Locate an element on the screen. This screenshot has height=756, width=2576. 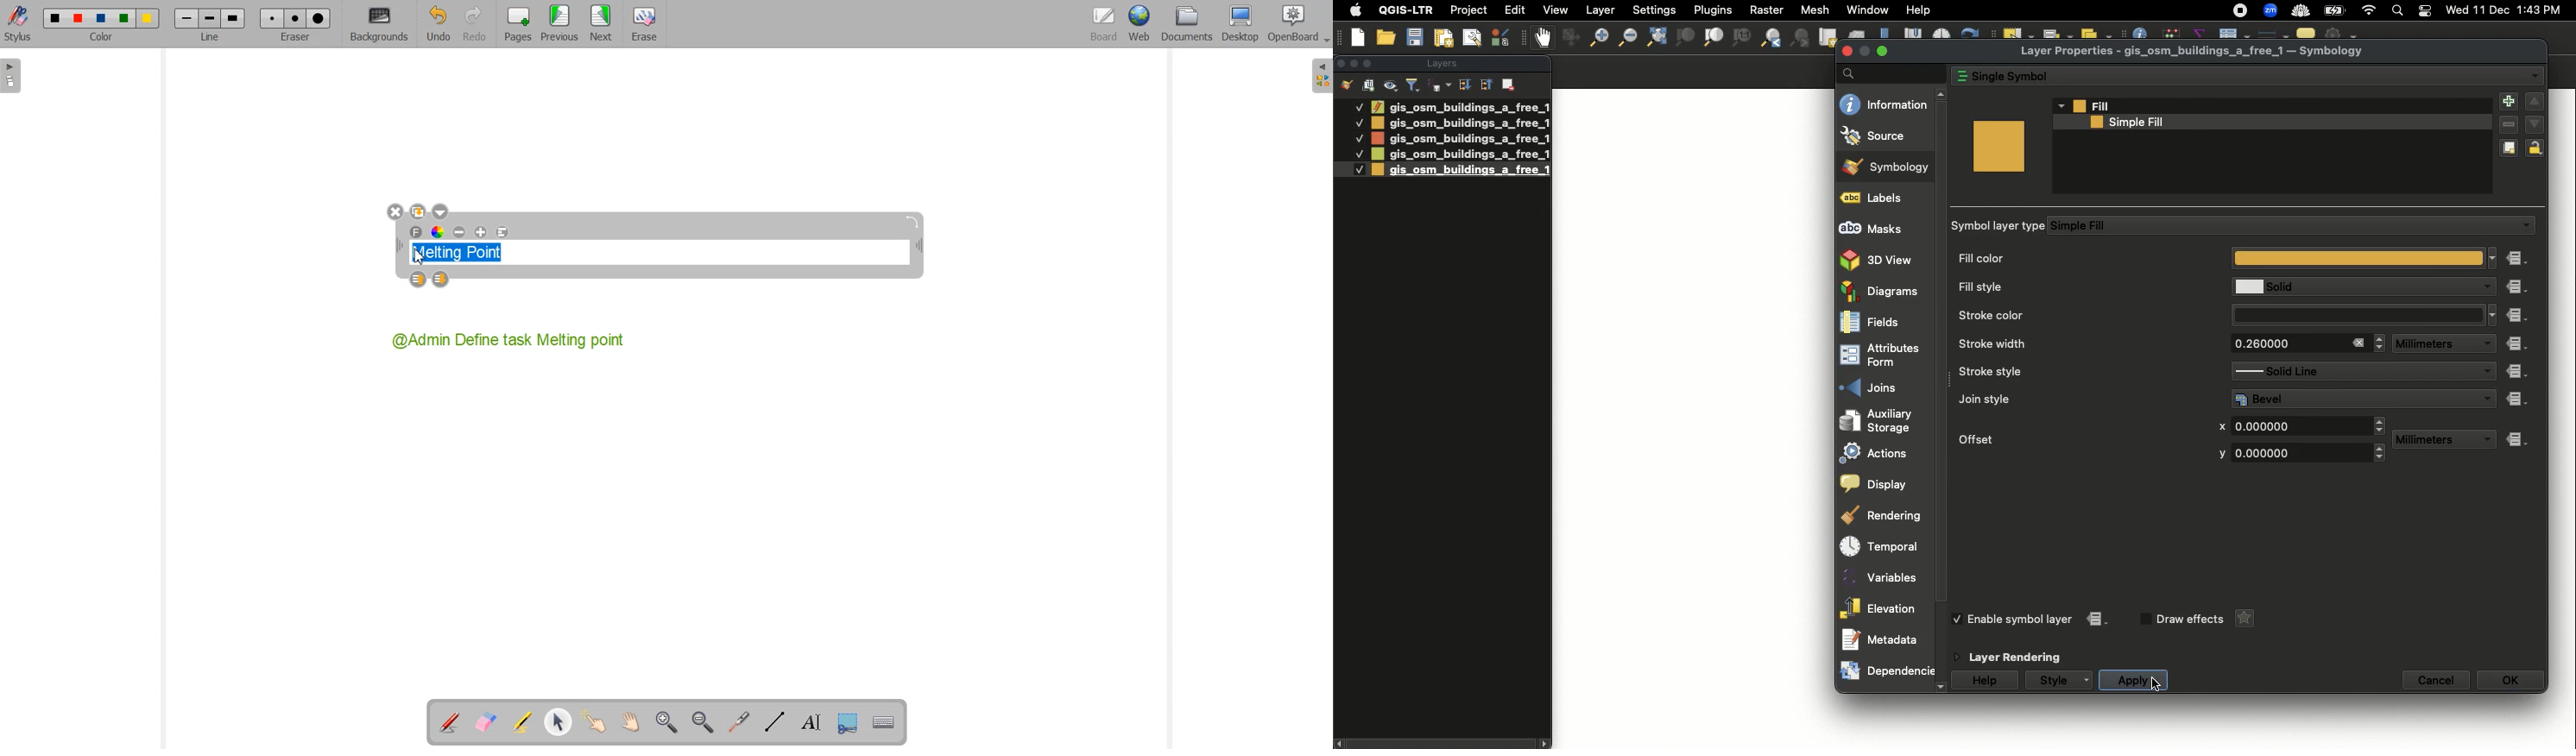
11 Dec is located at coordinates (2492, 12).